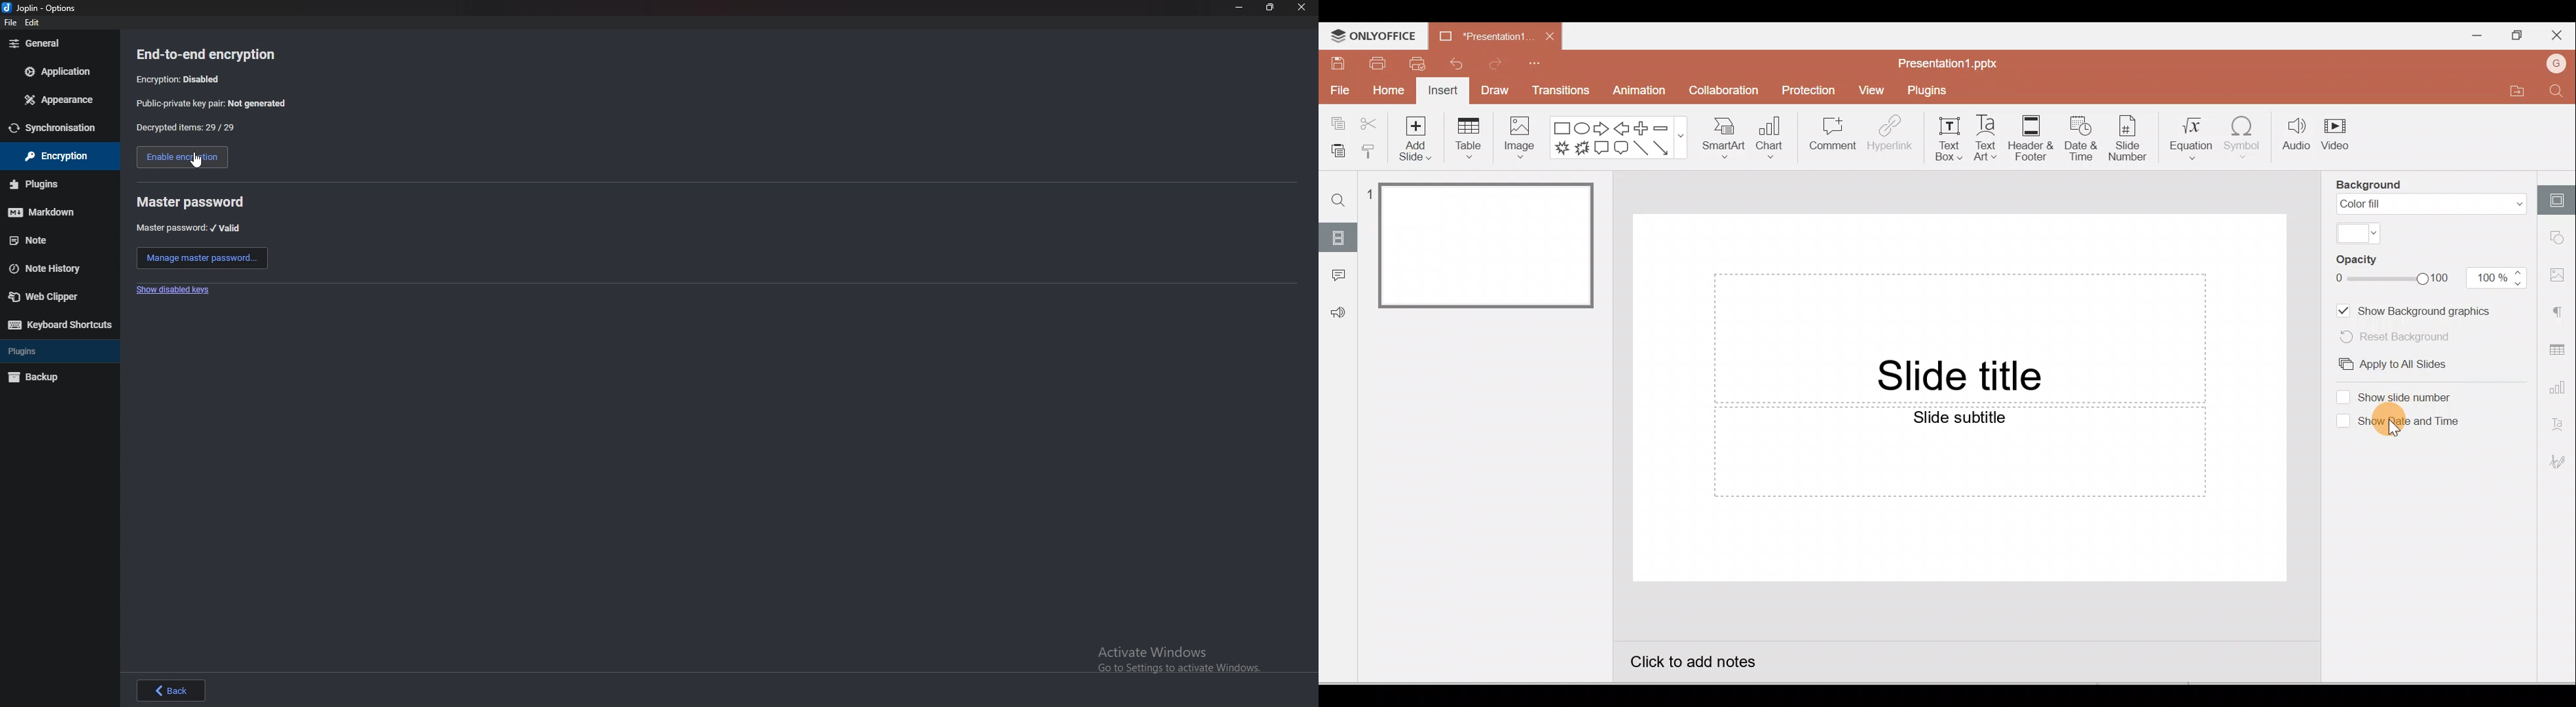  Describe the element at coordinates (2190, 137) in the screenshot. I see `Equation` at that location.